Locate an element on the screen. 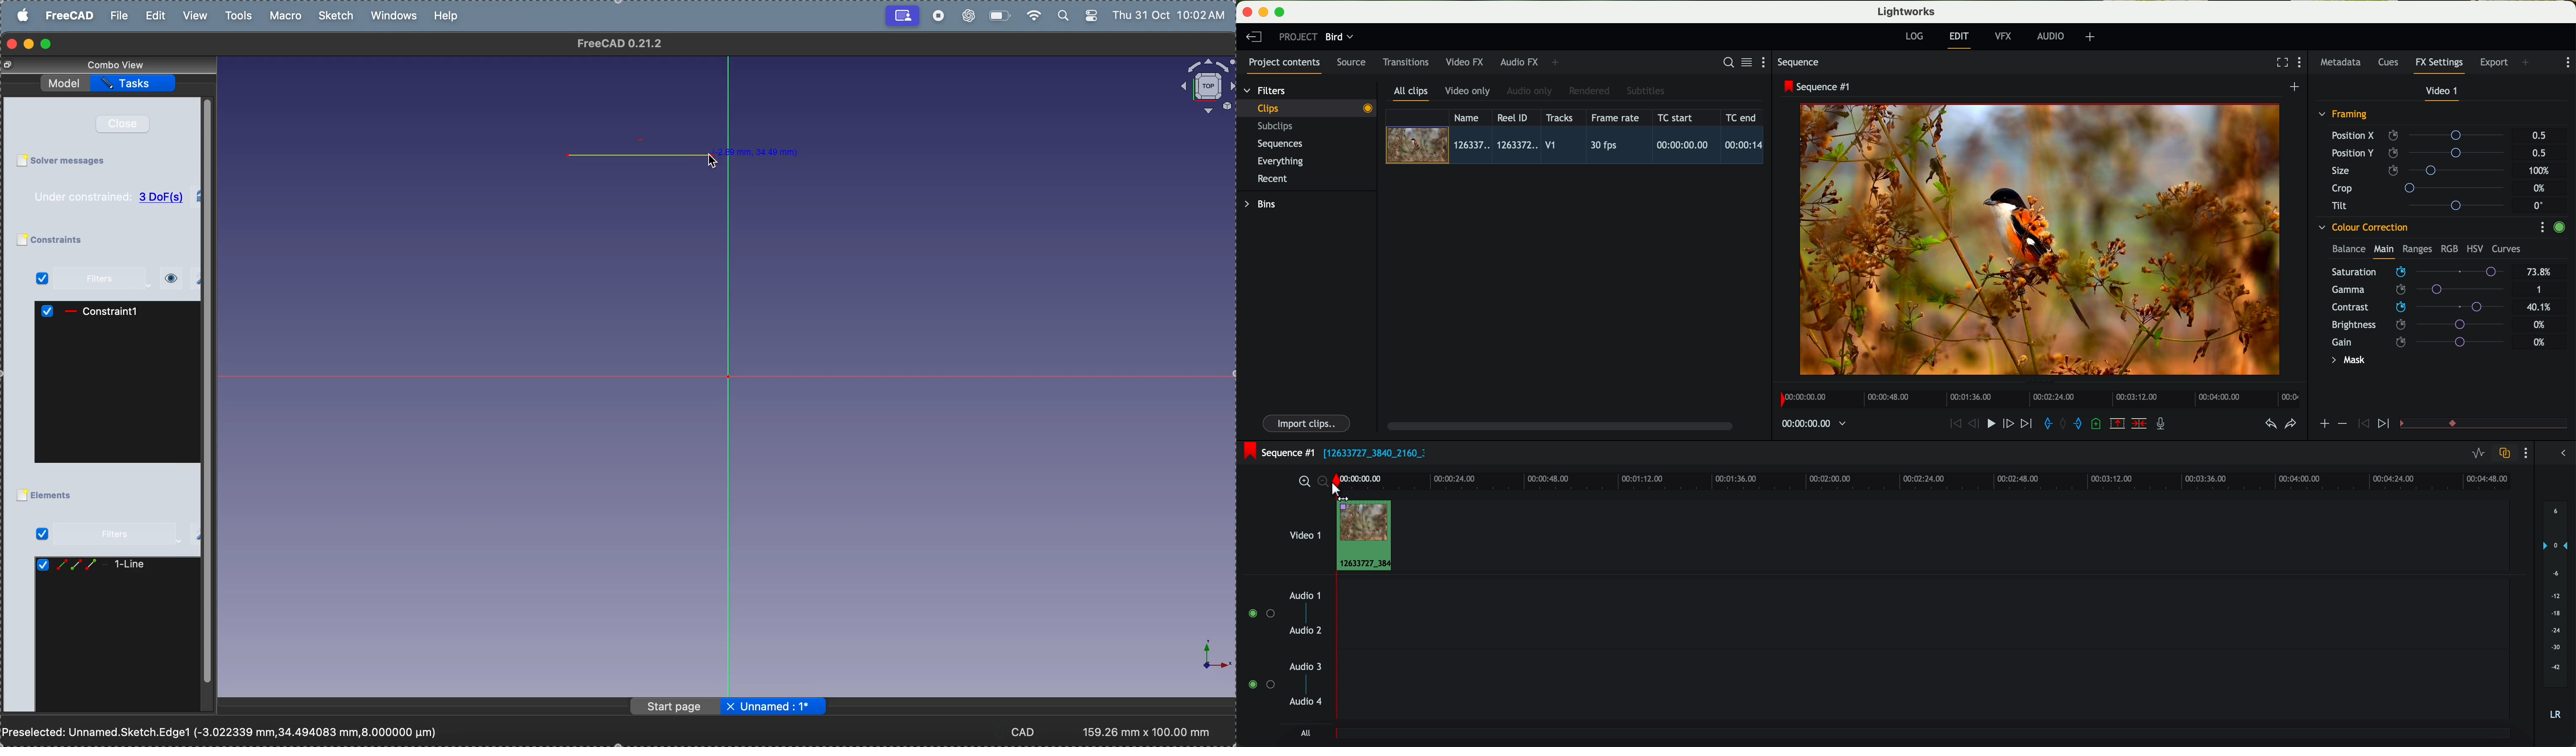 Image resolution: width=2576 pixels, height=756 pixels. timeline is located at coordinates (1957, 480).